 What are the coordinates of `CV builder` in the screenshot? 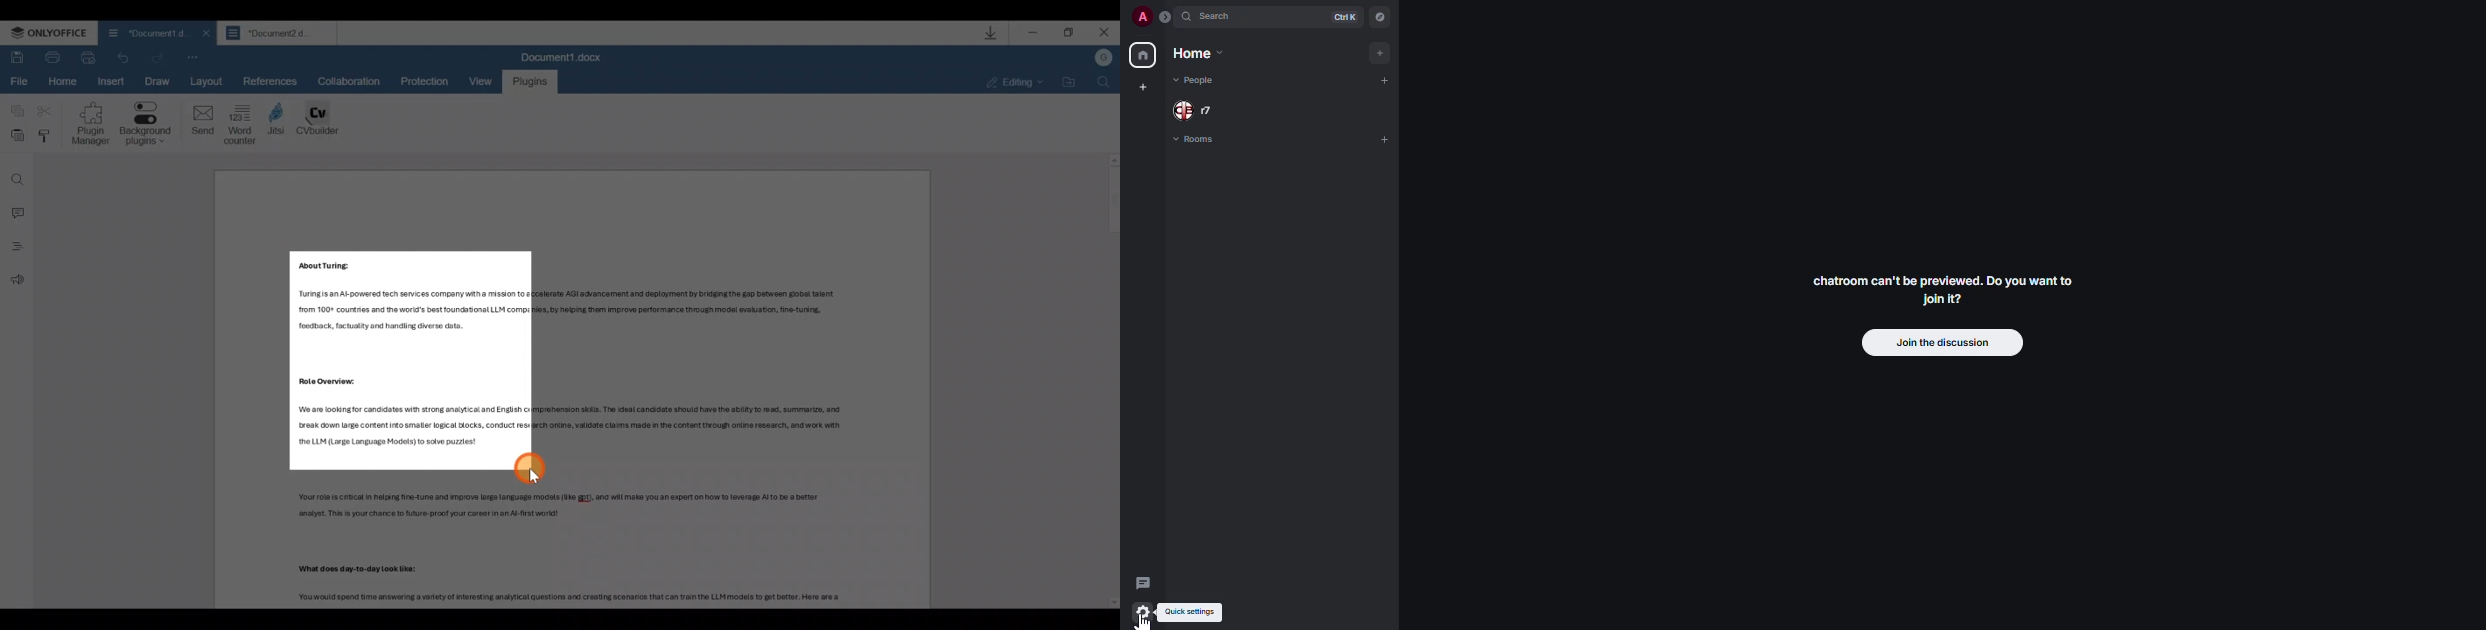 It's located at (318, 122).